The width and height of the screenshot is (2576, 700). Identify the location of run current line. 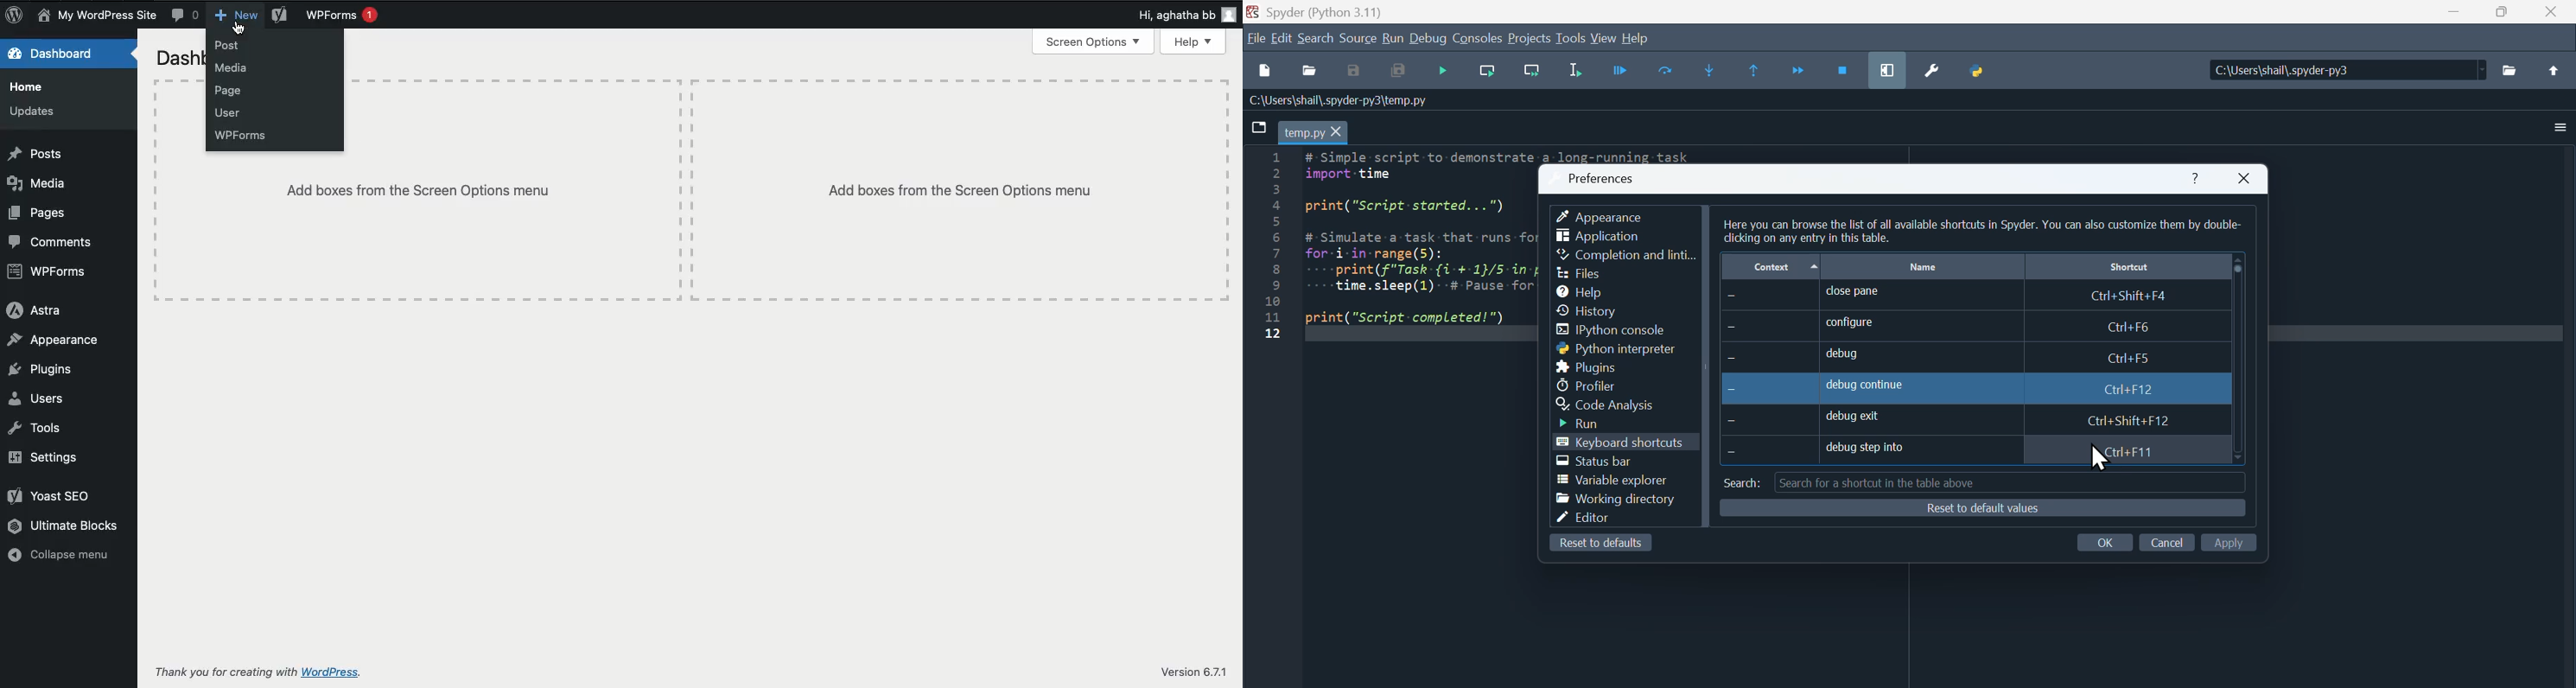
(1487, 74).